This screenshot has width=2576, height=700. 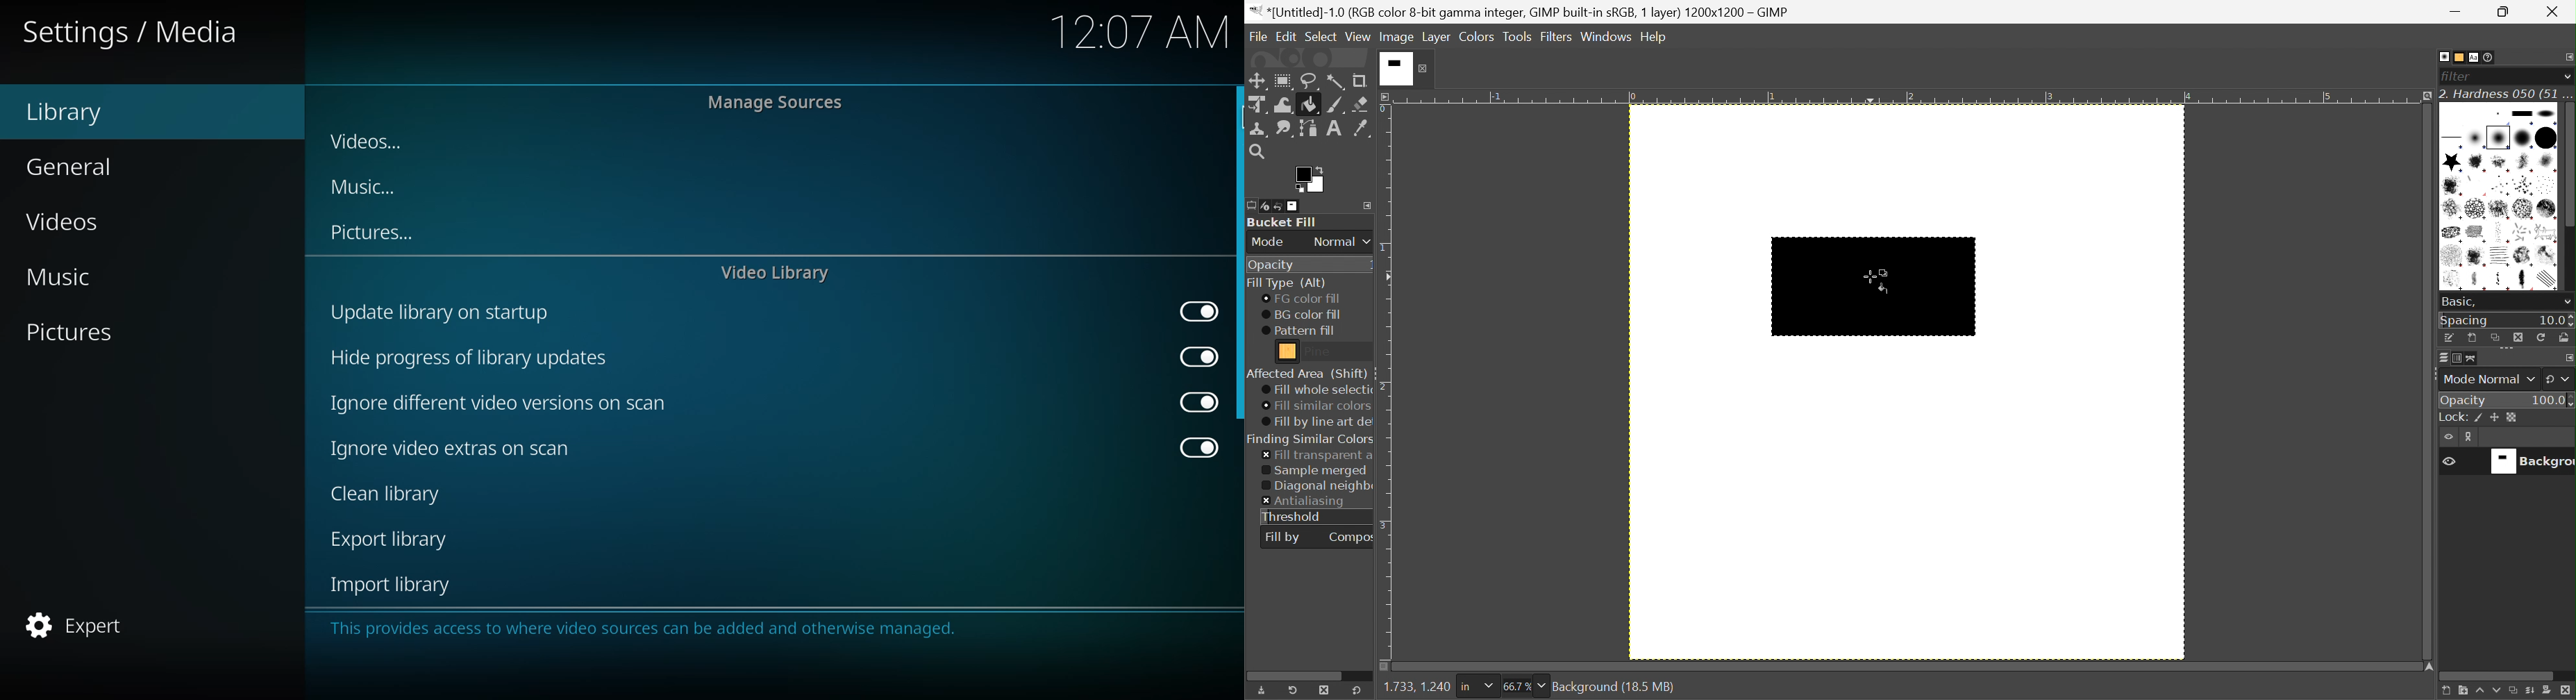 I want to click on Device Status, so click(x=1265, y=207).